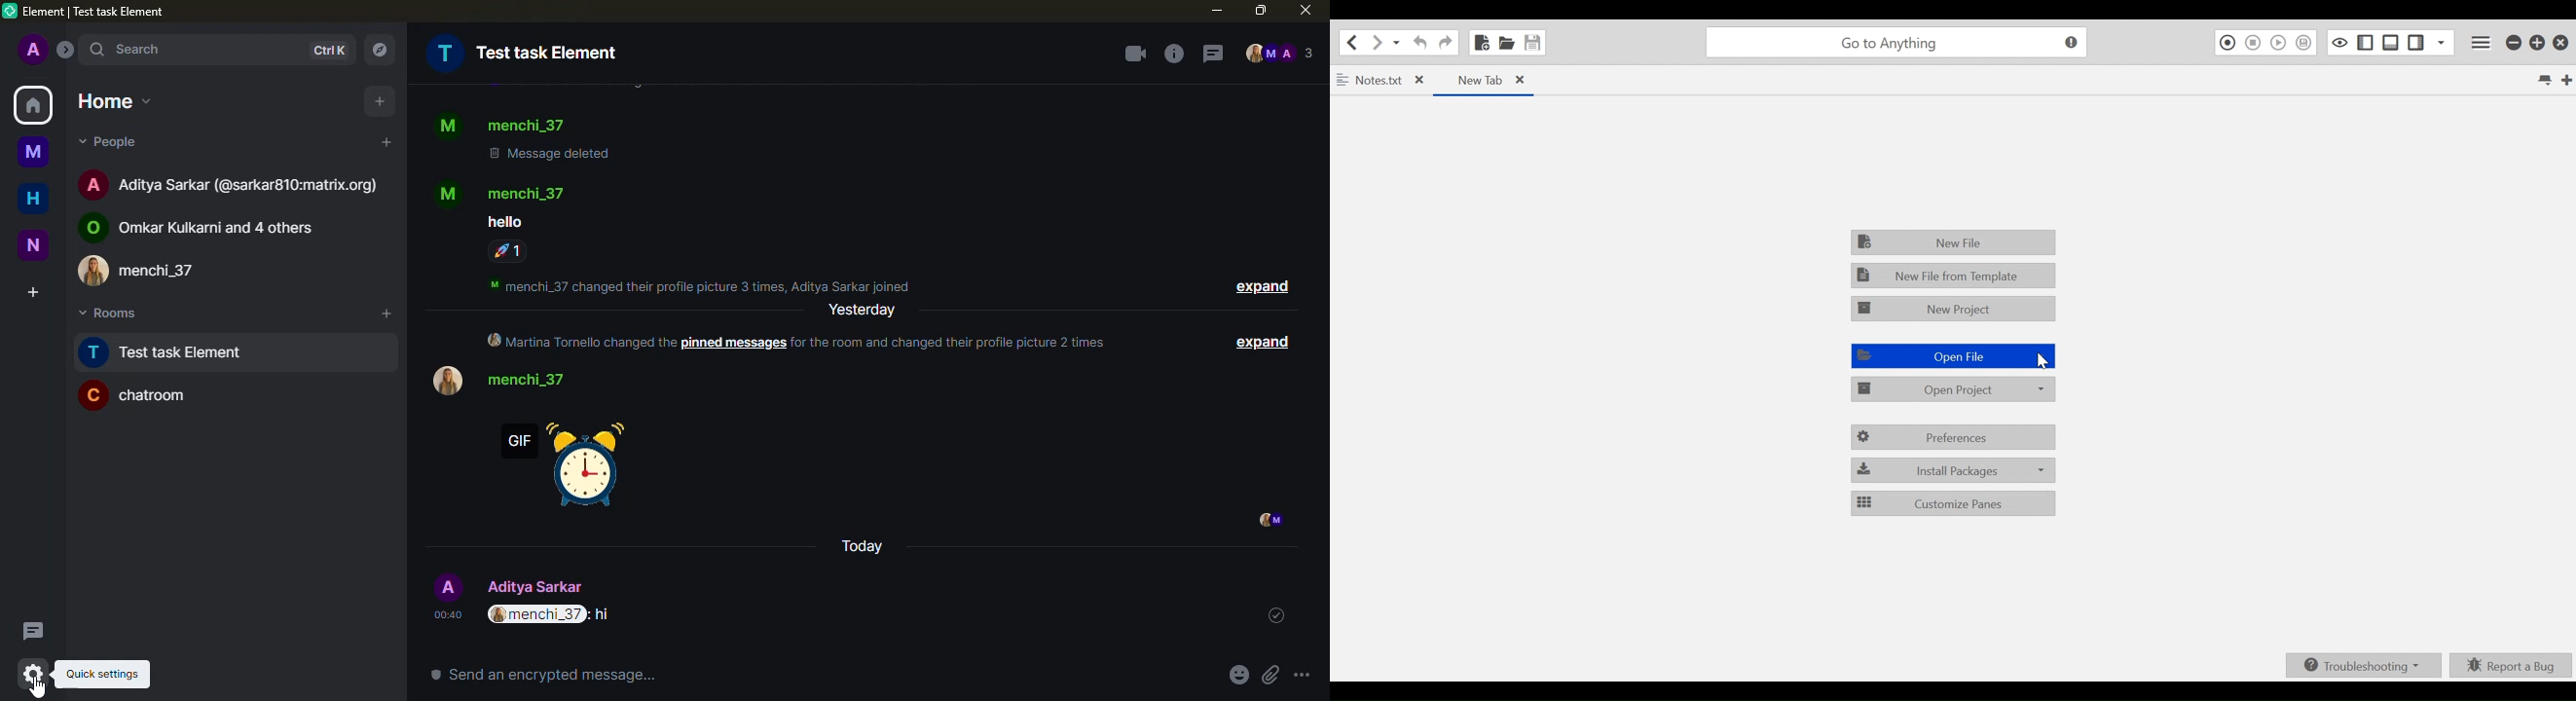  I want to click on myspace, so click(34, 150).